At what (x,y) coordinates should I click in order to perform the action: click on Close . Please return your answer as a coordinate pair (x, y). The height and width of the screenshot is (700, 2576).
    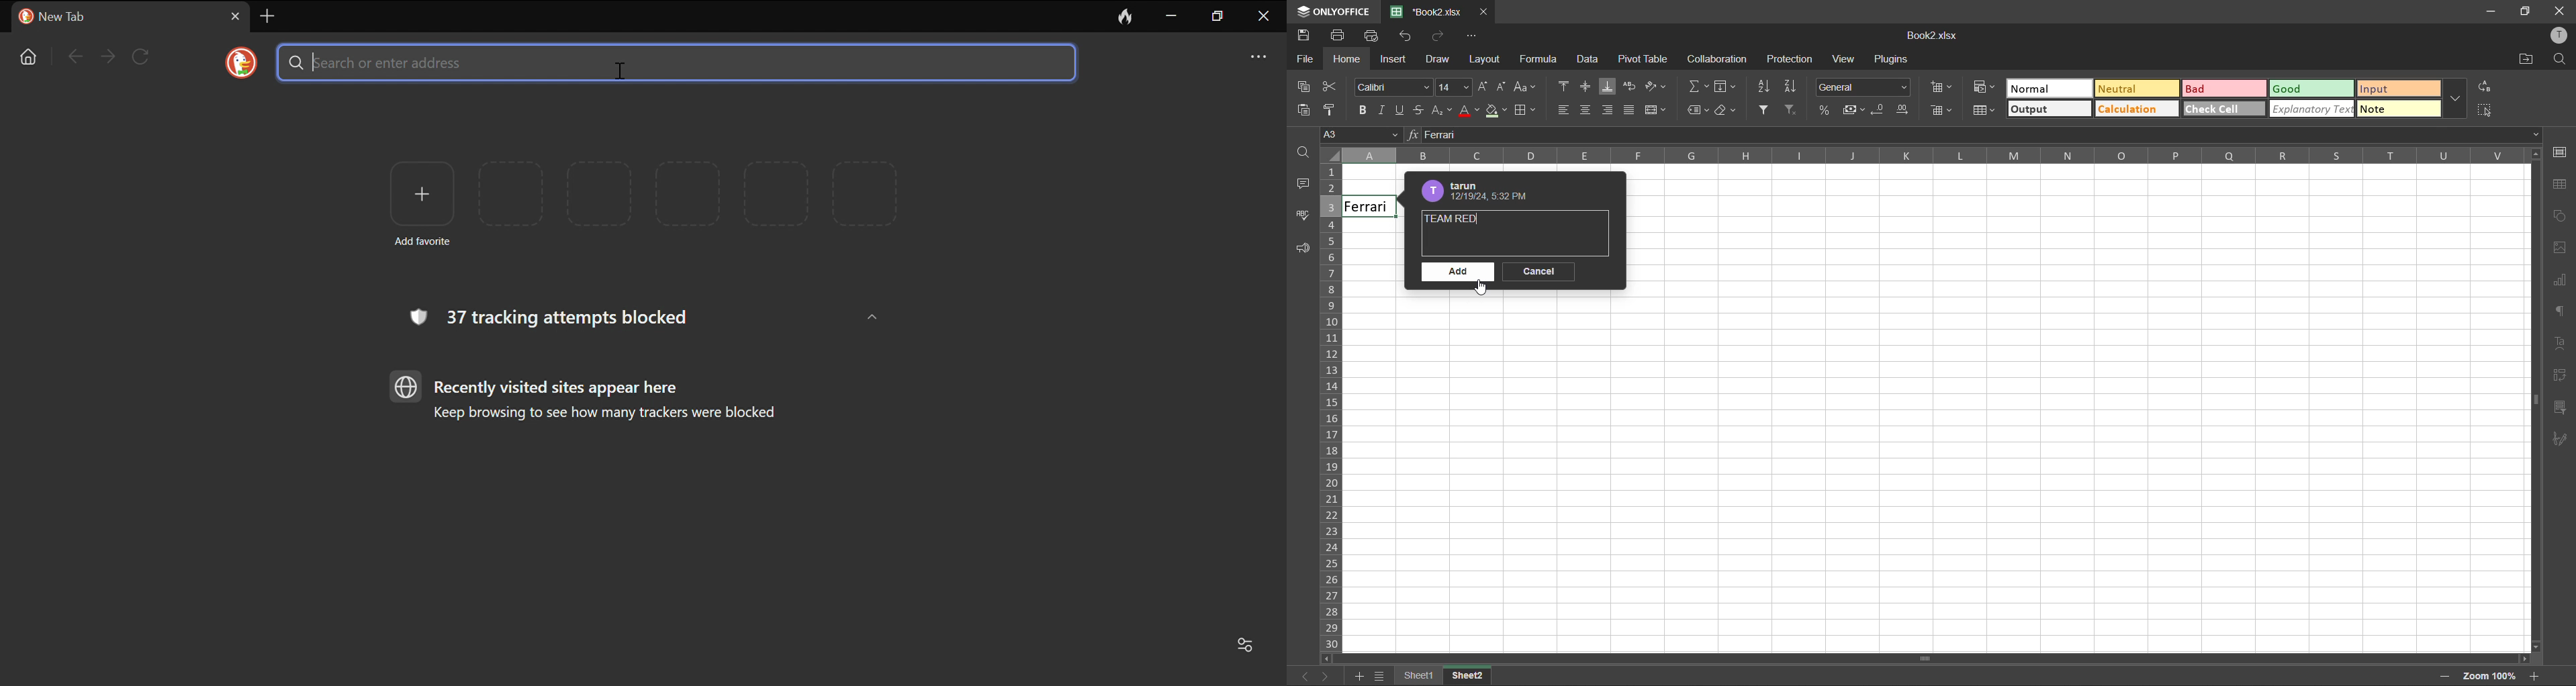
    Looking at the image, I should click on (2560, 9).